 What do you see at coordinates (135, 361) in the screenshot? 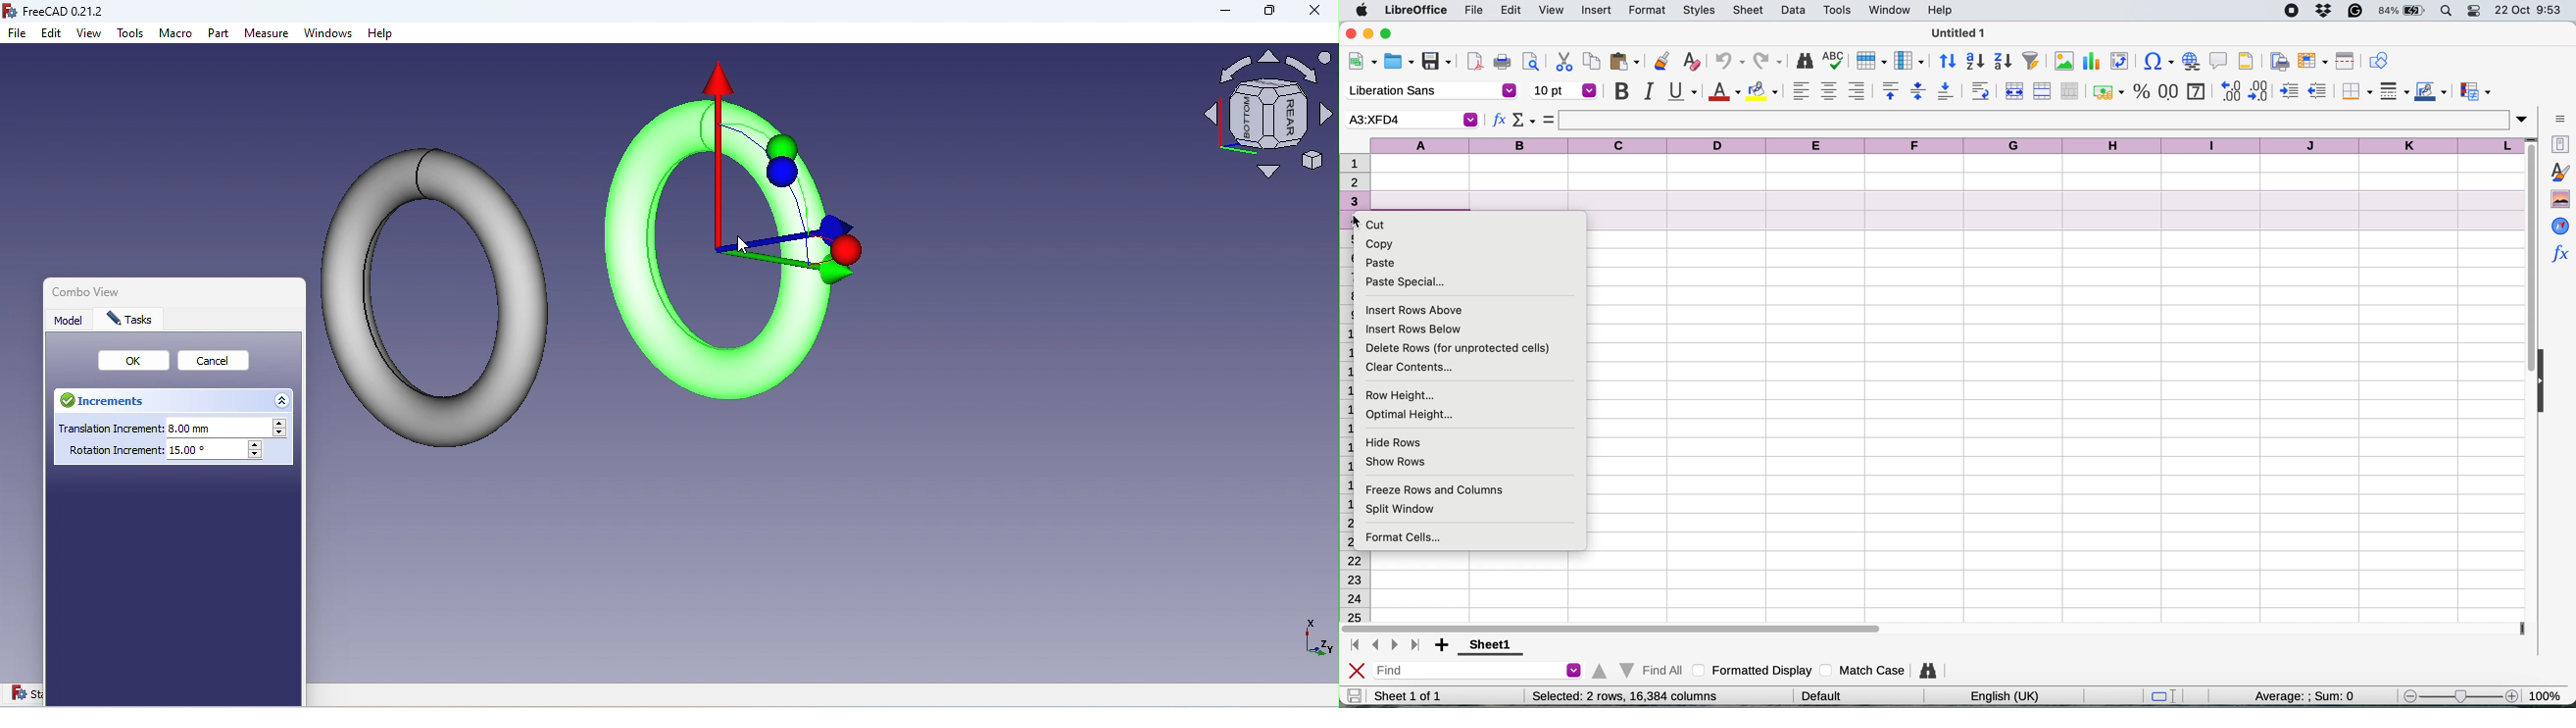
I see `Ok` at bounding box center [135, 361].